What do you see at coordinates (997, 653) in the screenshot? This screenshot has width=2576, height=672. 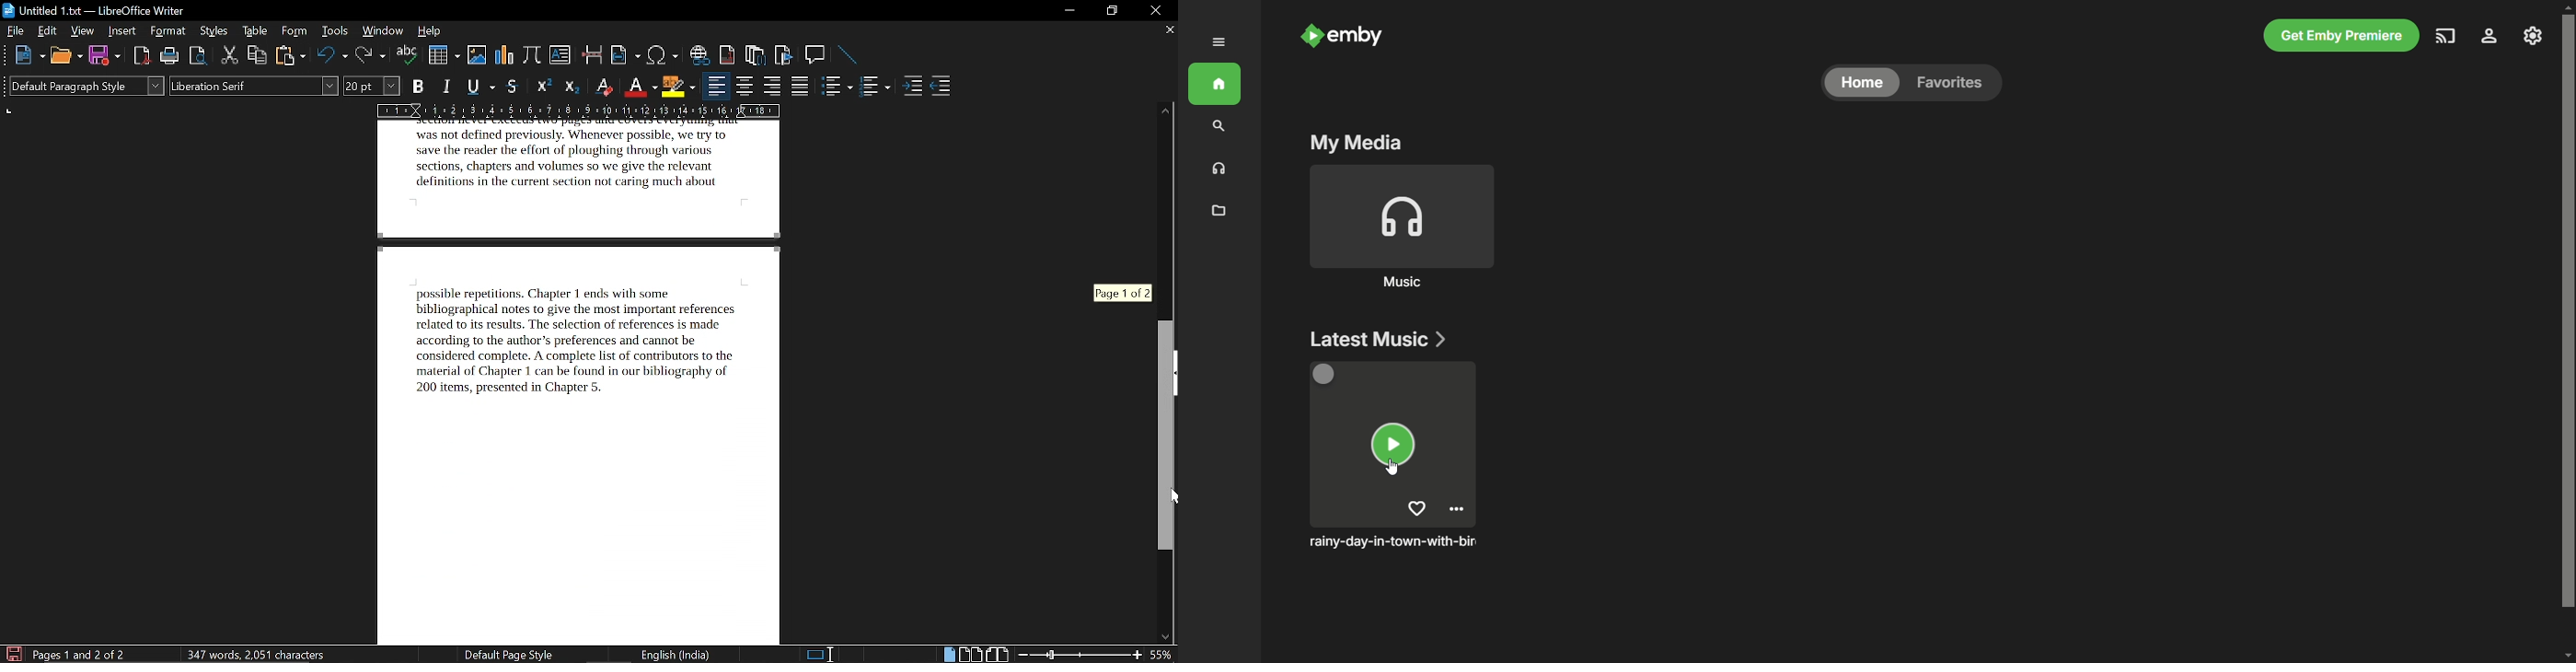 I see `book view` at bounding box center [997, 653].